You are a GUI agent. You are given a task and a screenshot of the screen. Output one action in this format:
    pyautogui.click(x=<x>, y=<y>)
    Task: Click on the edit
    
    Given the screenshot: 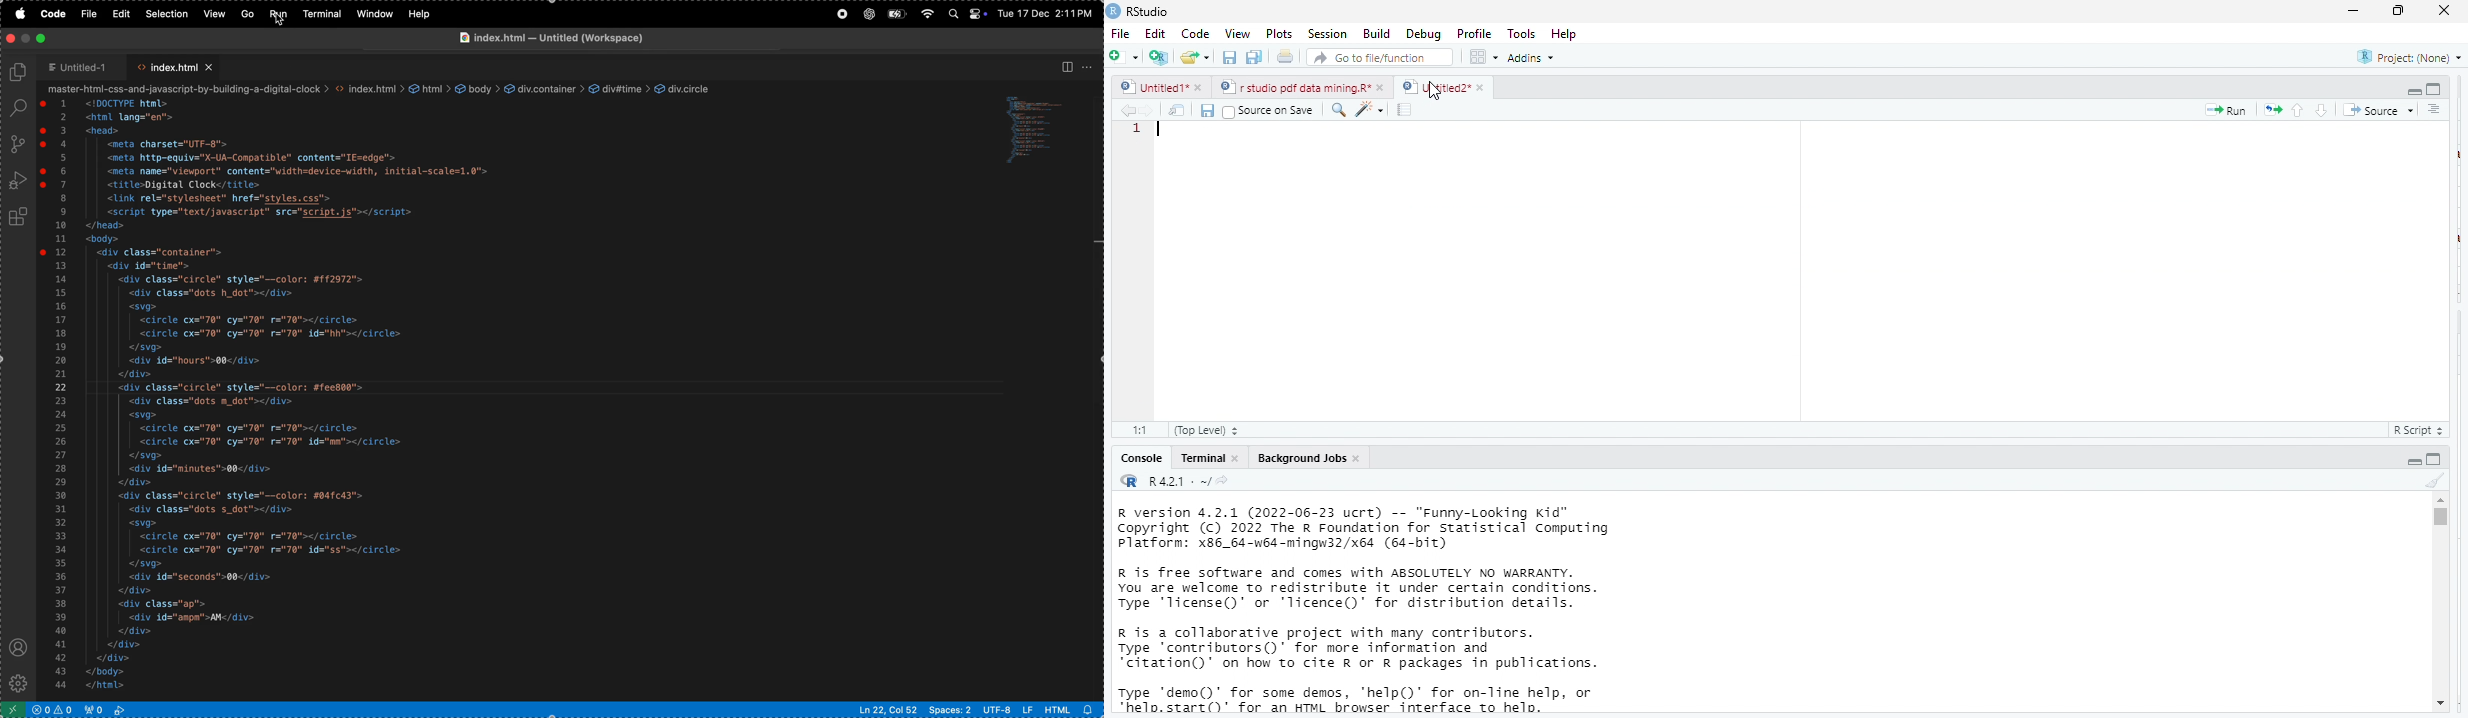 What is the action you would take?
    pyautogui.click(x=1155, y=34)
    